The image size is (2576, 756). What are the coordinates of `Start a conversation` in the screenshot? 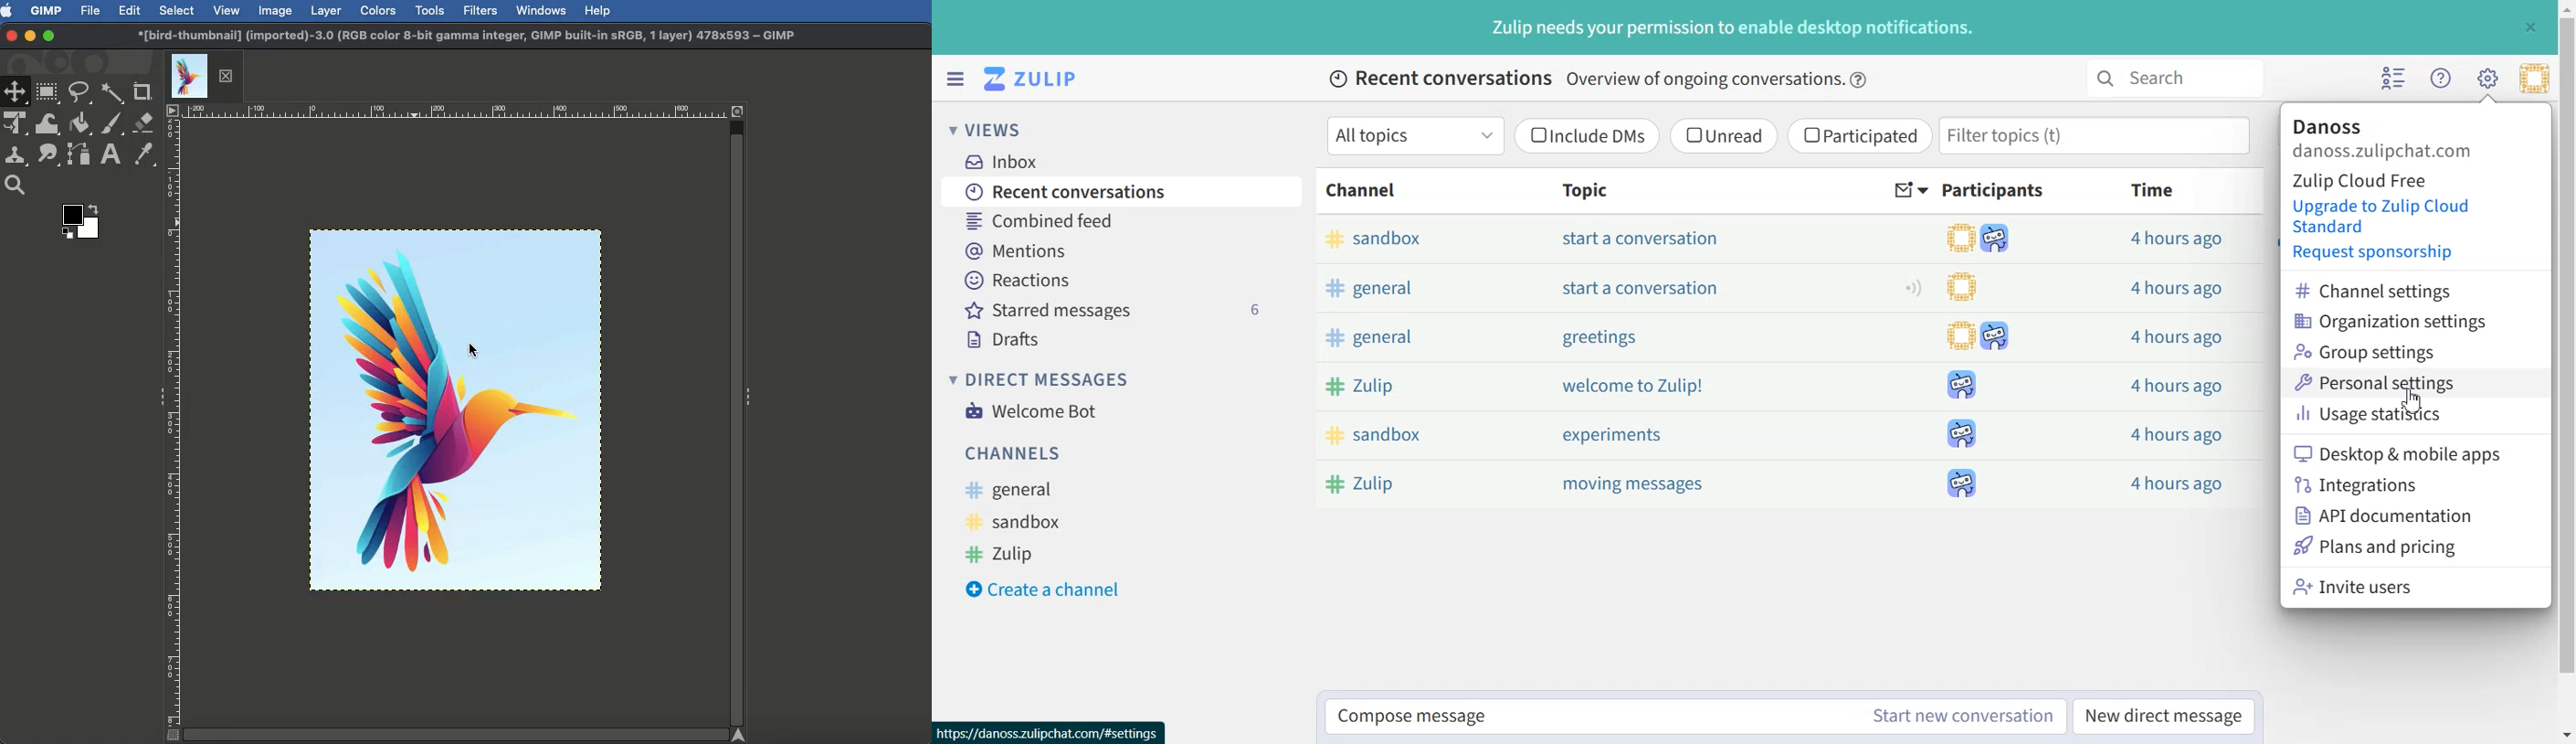 It's located at (1643, 287).